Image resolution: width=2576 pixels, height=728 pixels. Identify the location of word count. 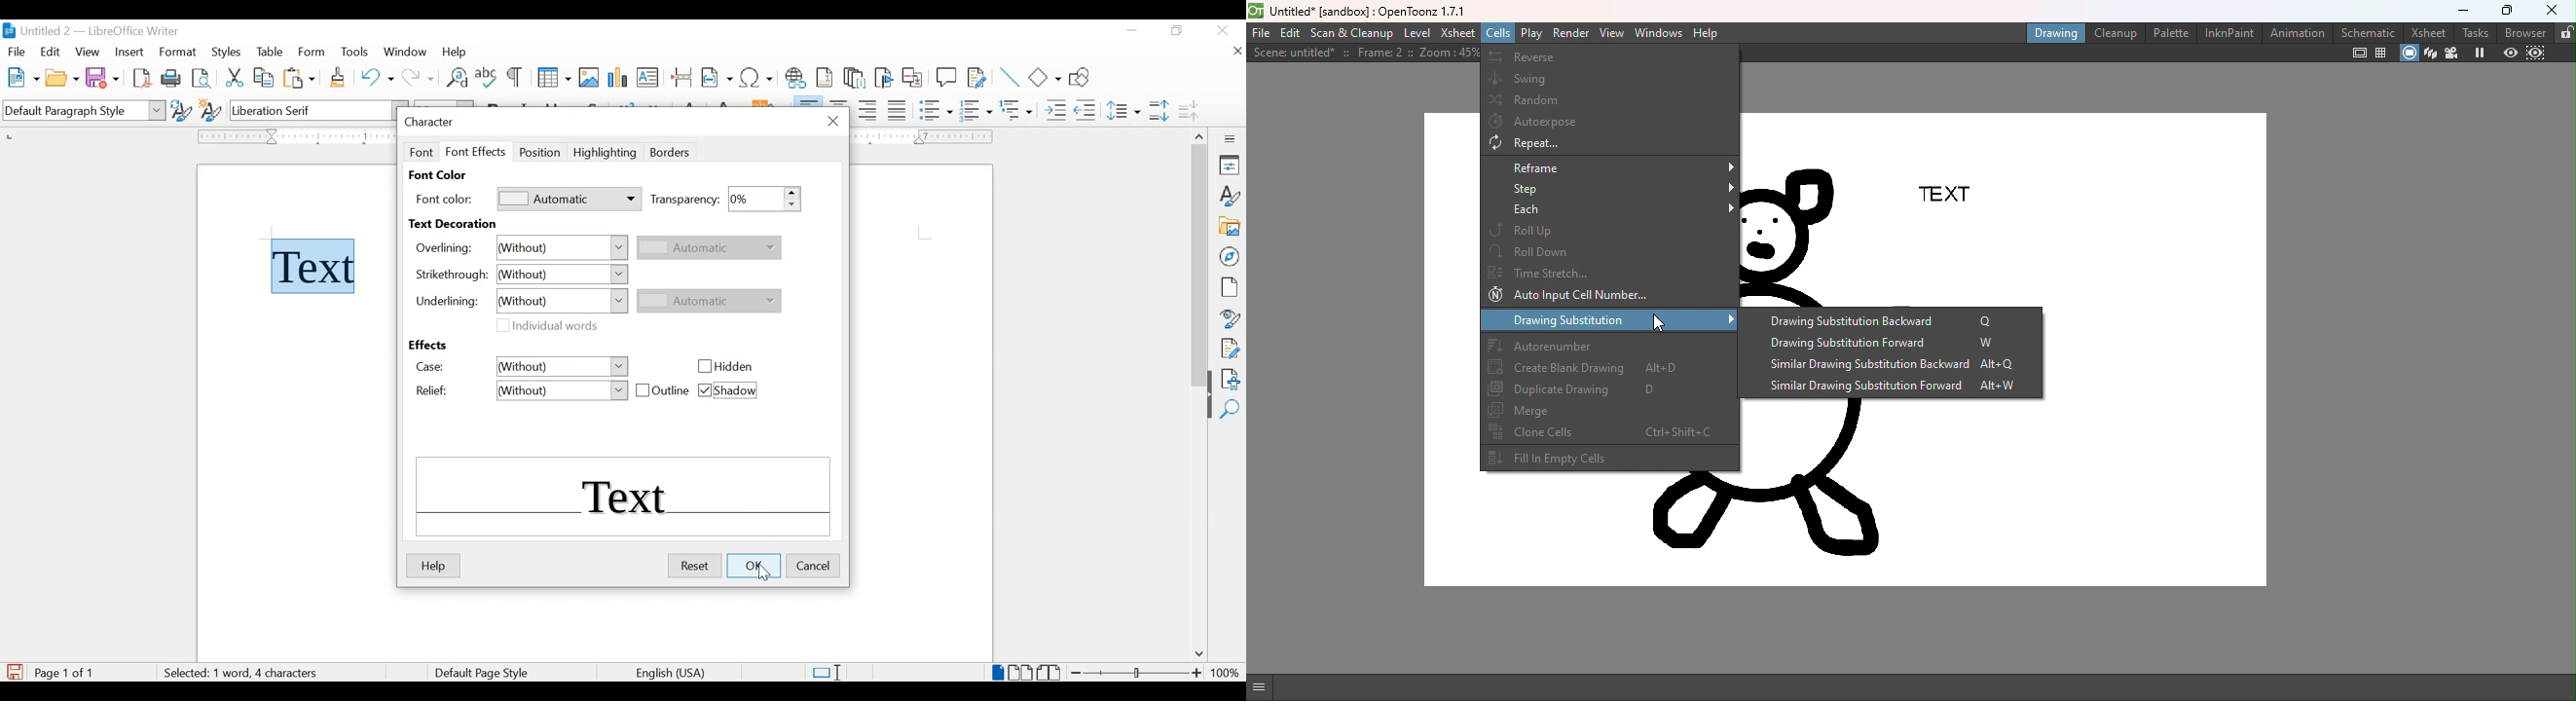
(261, 674).